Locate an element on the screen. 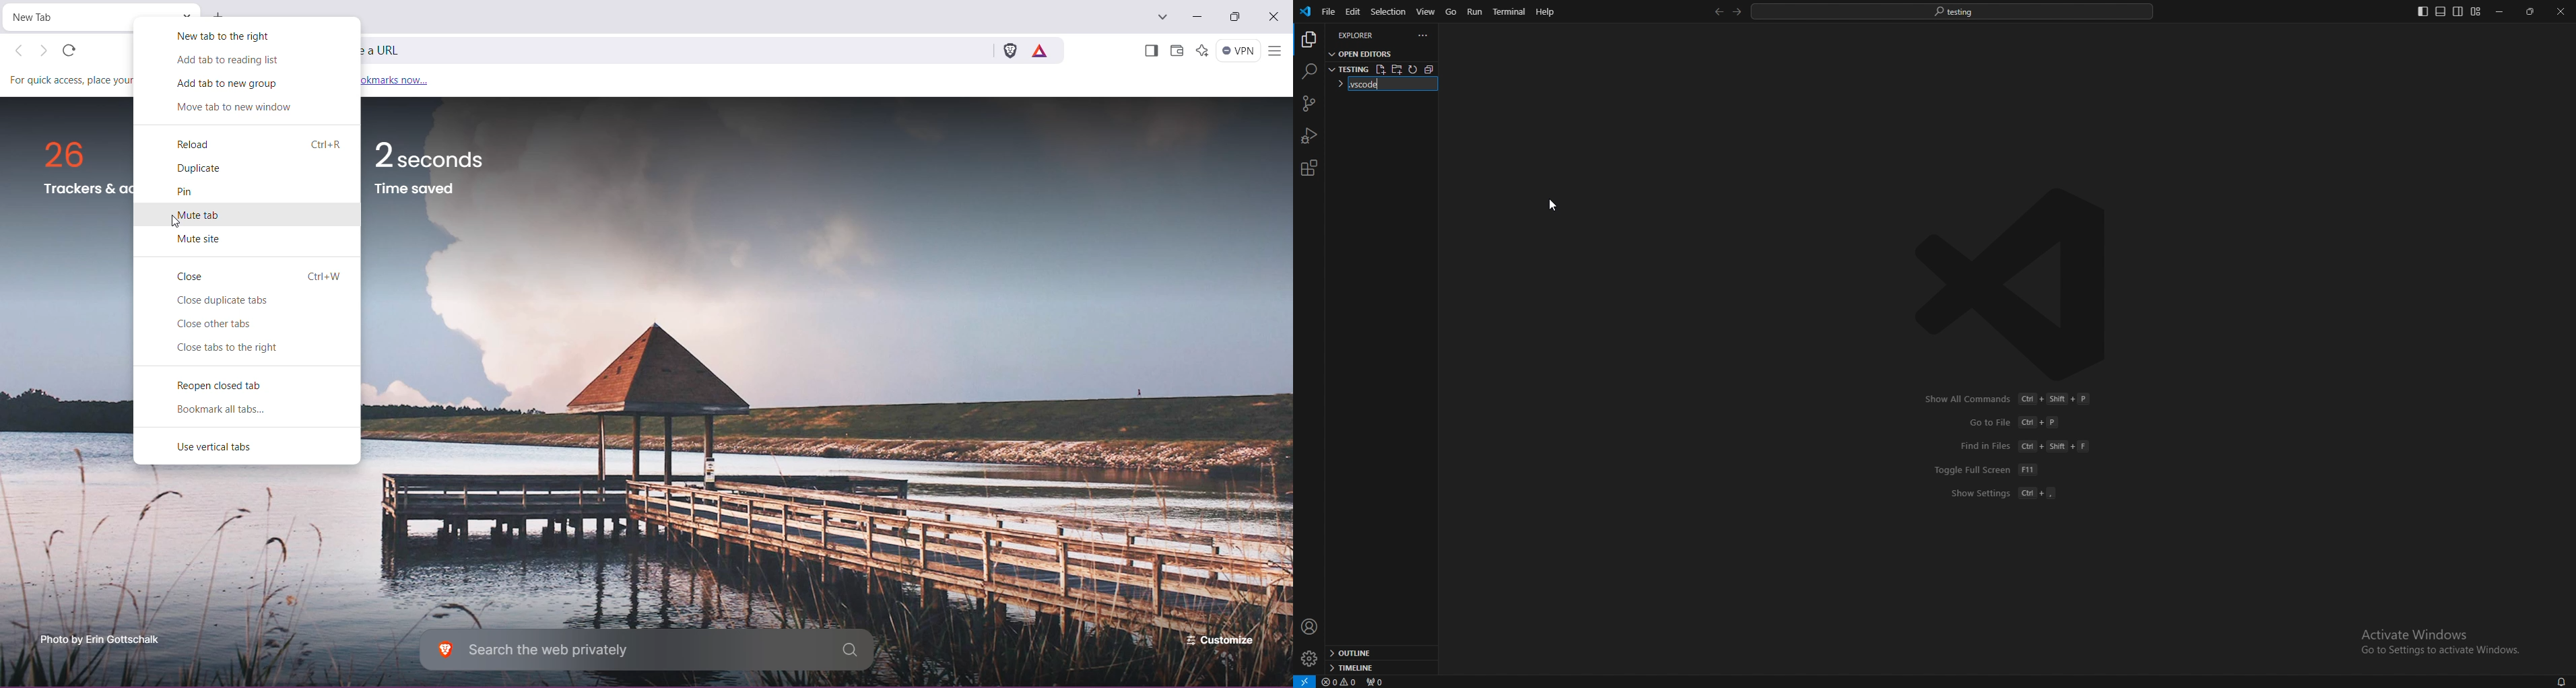  folder name is located at coordinates (1373, 85).